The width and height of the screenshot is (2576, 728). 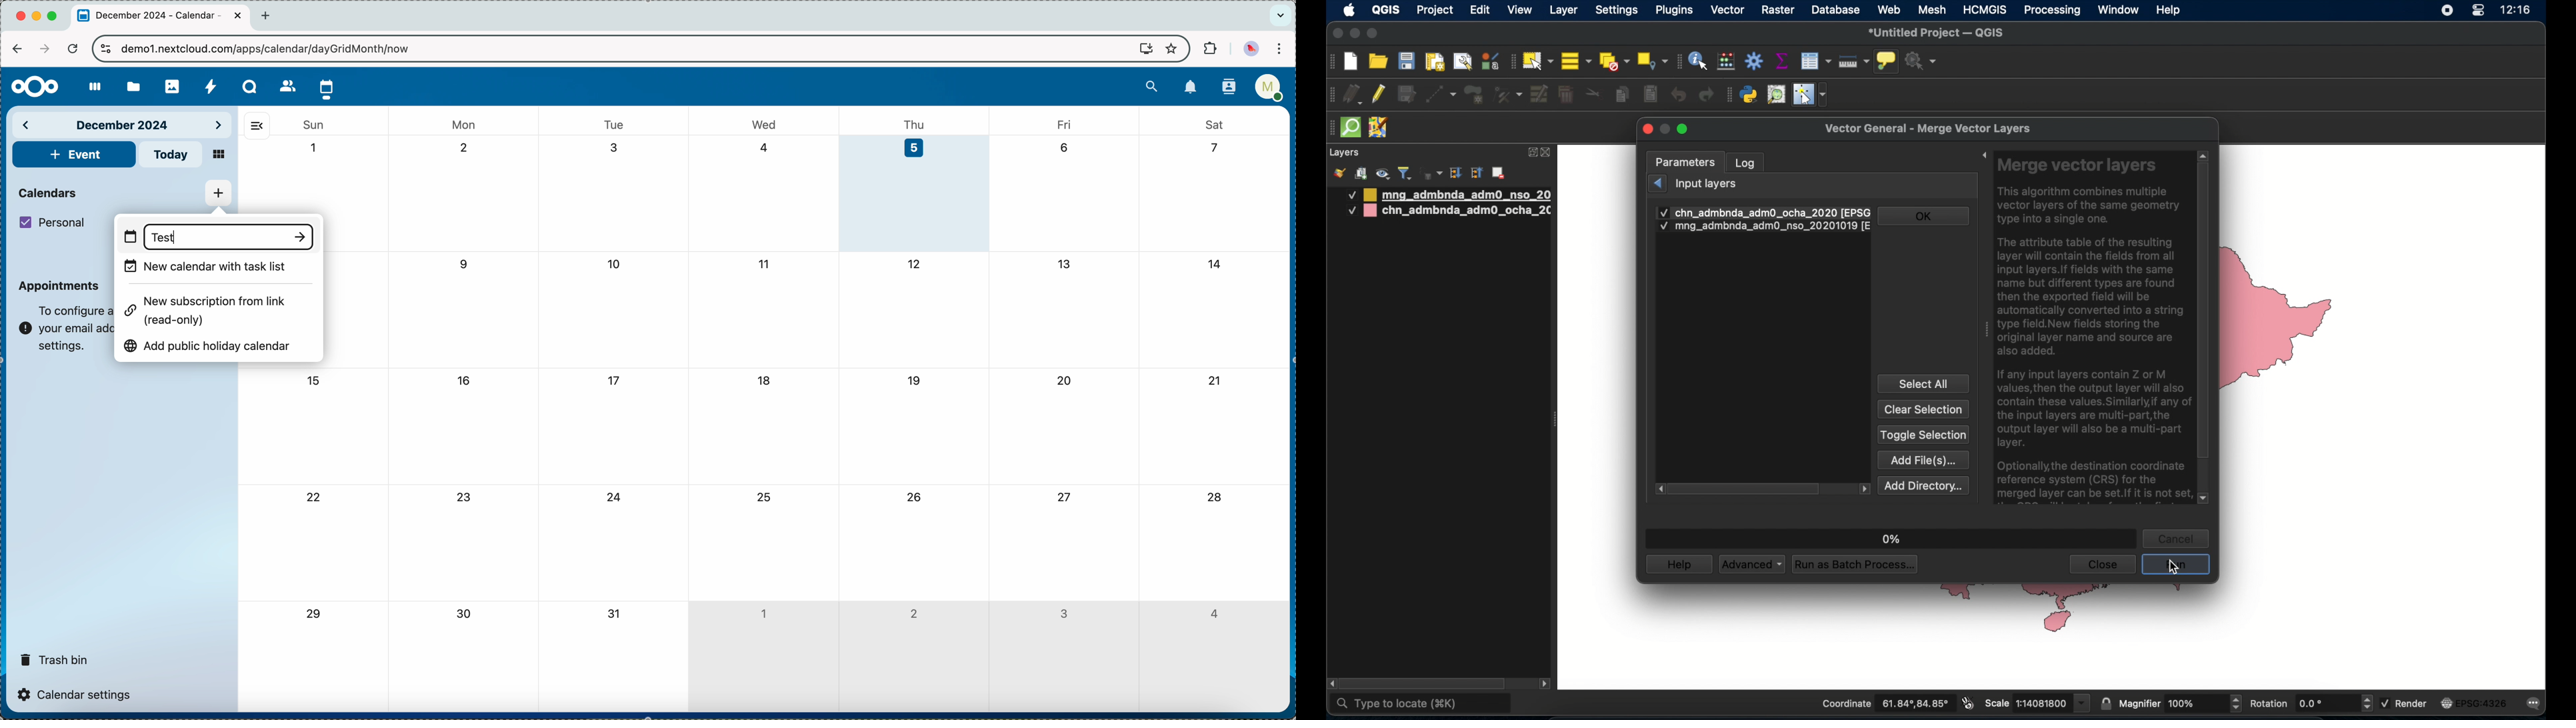 What do you see at coordinates (2036, 702) in the screenshot?
I see `scale` at bounding box center [2036, 702].